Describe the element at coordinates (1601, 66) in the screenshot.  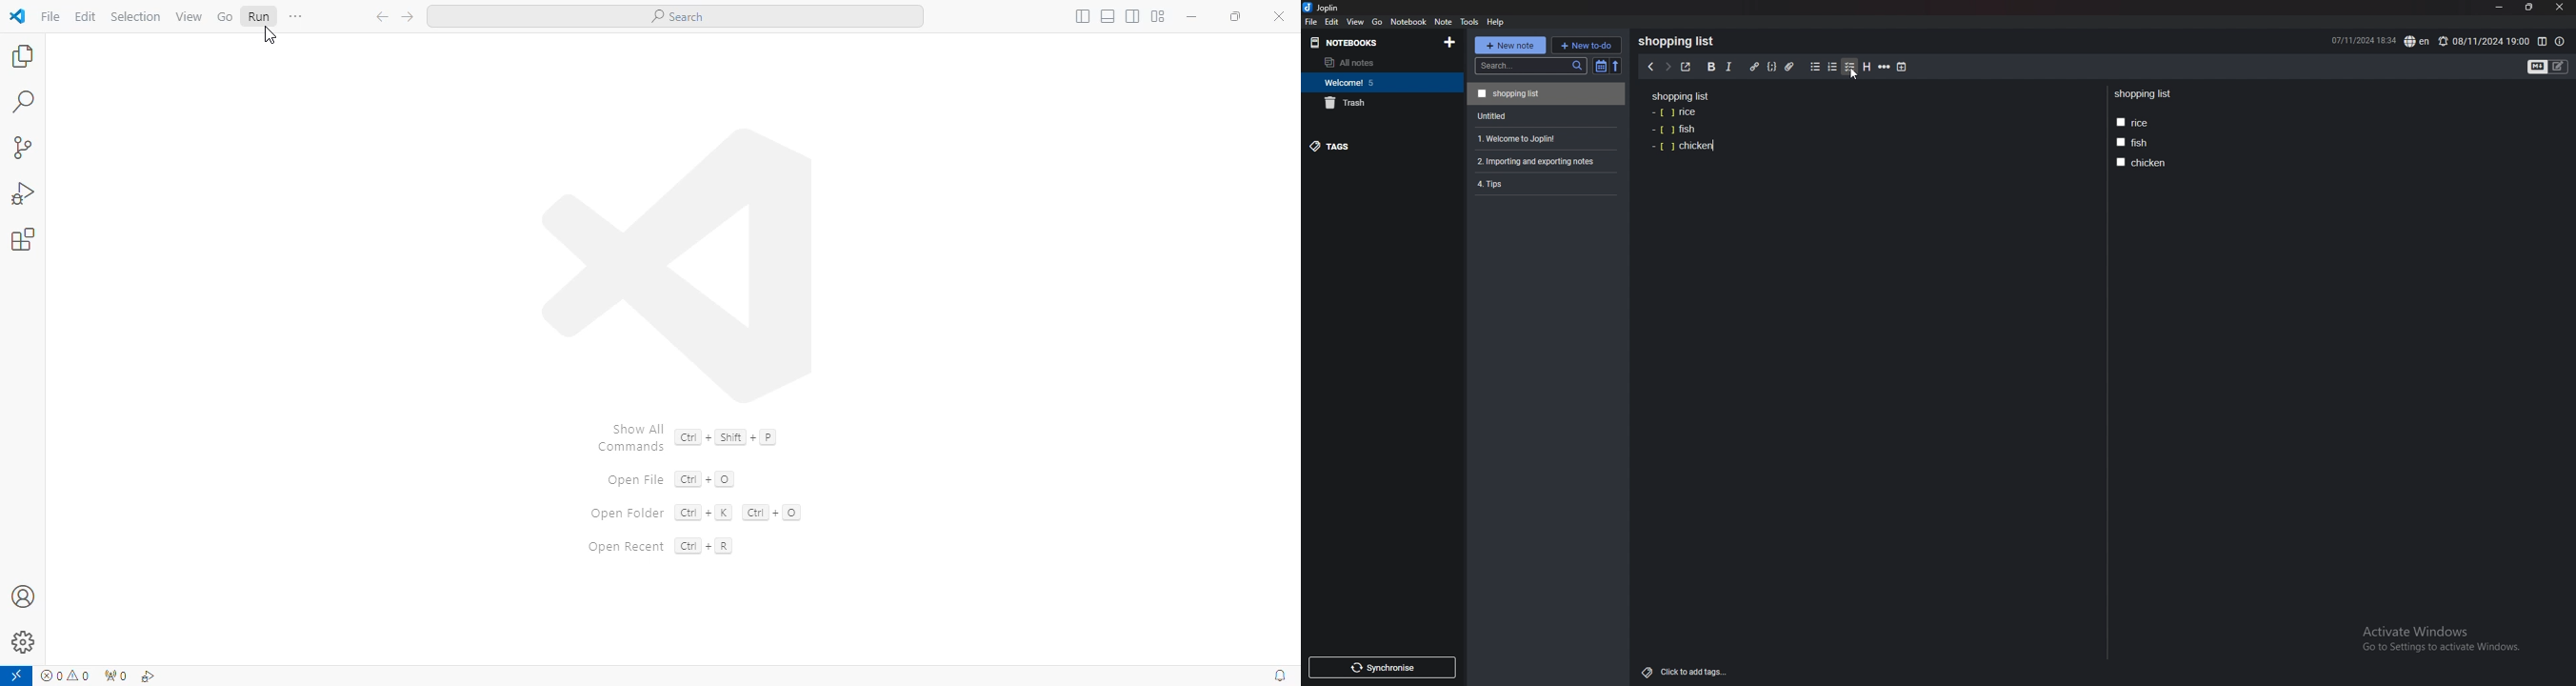
I see `toggle sort order` at that location.